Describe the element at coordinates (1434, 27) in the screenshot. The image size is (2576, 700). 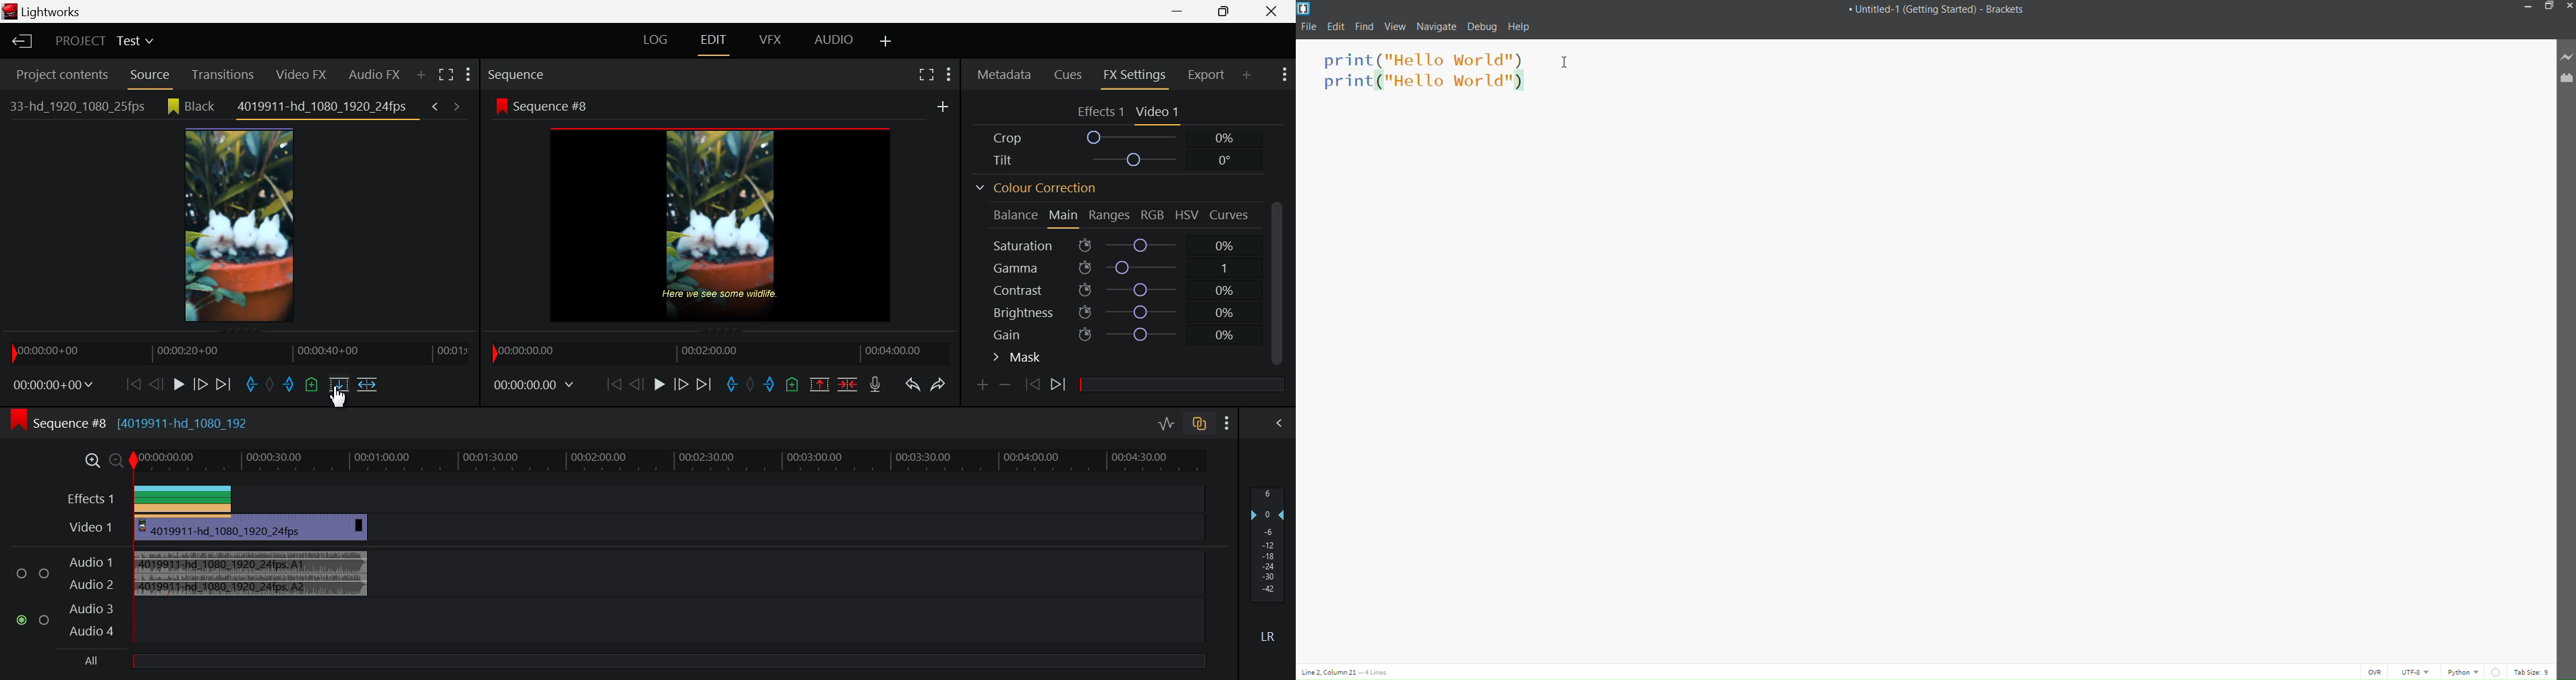
I see `navigate` at that location.